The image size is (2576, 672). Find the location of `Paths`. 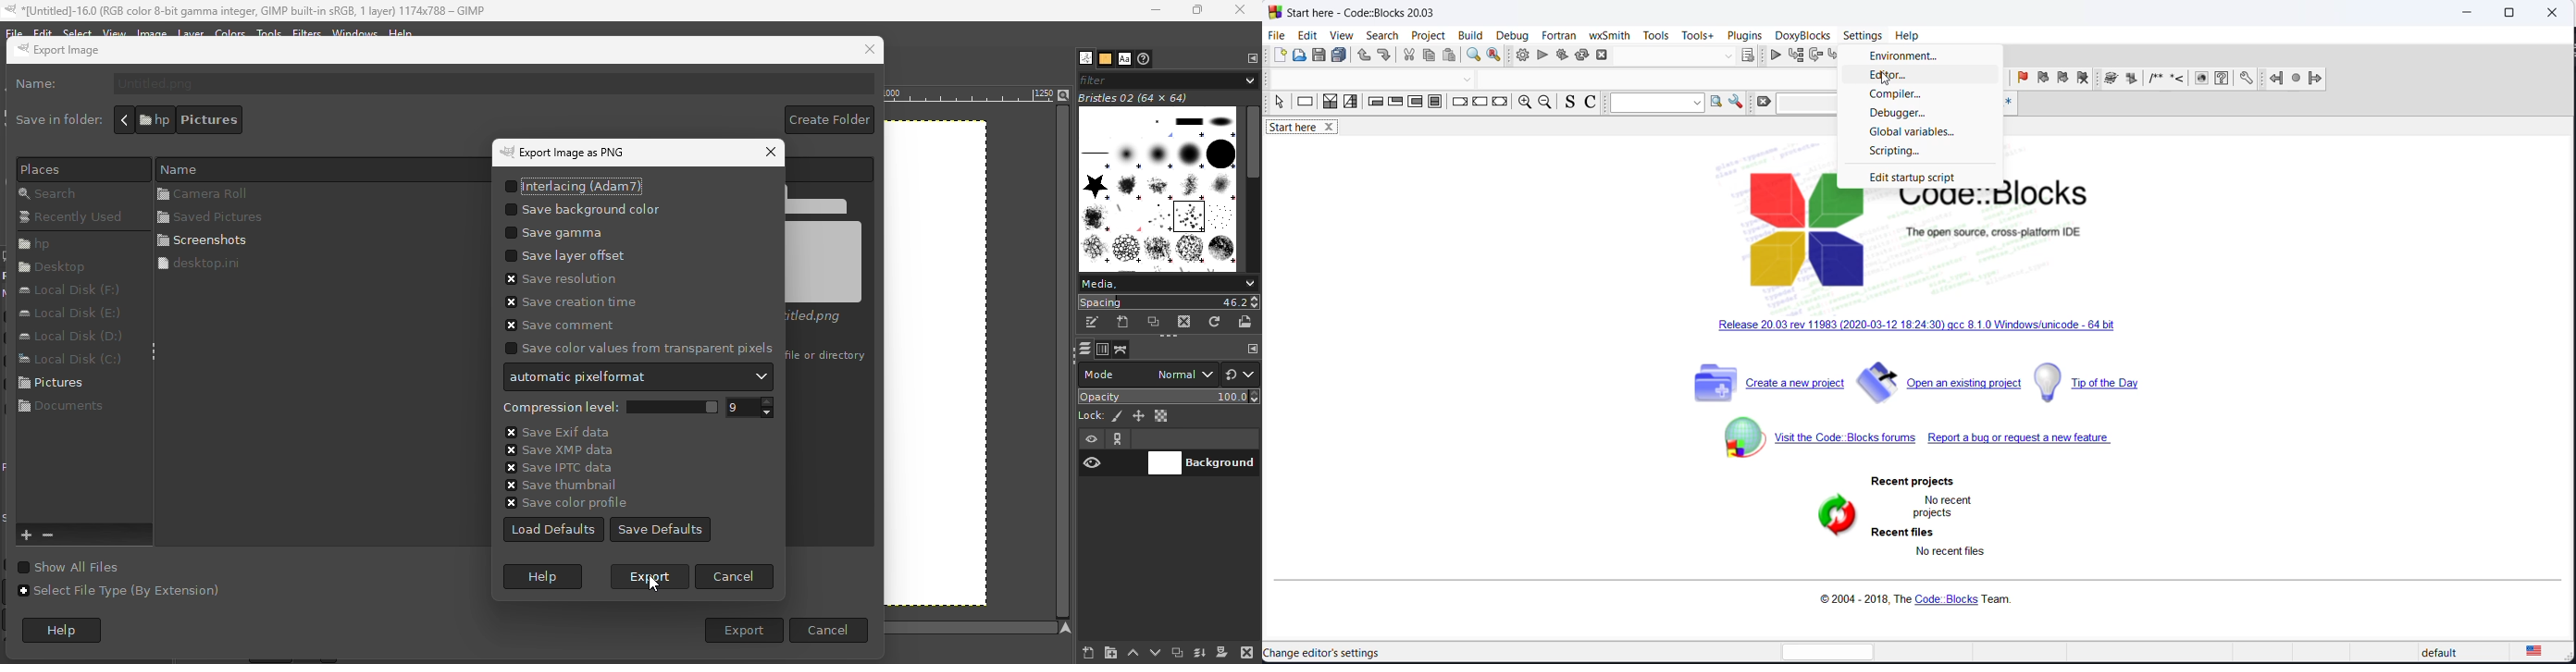

Paths is located at coordinates (1121, 350).